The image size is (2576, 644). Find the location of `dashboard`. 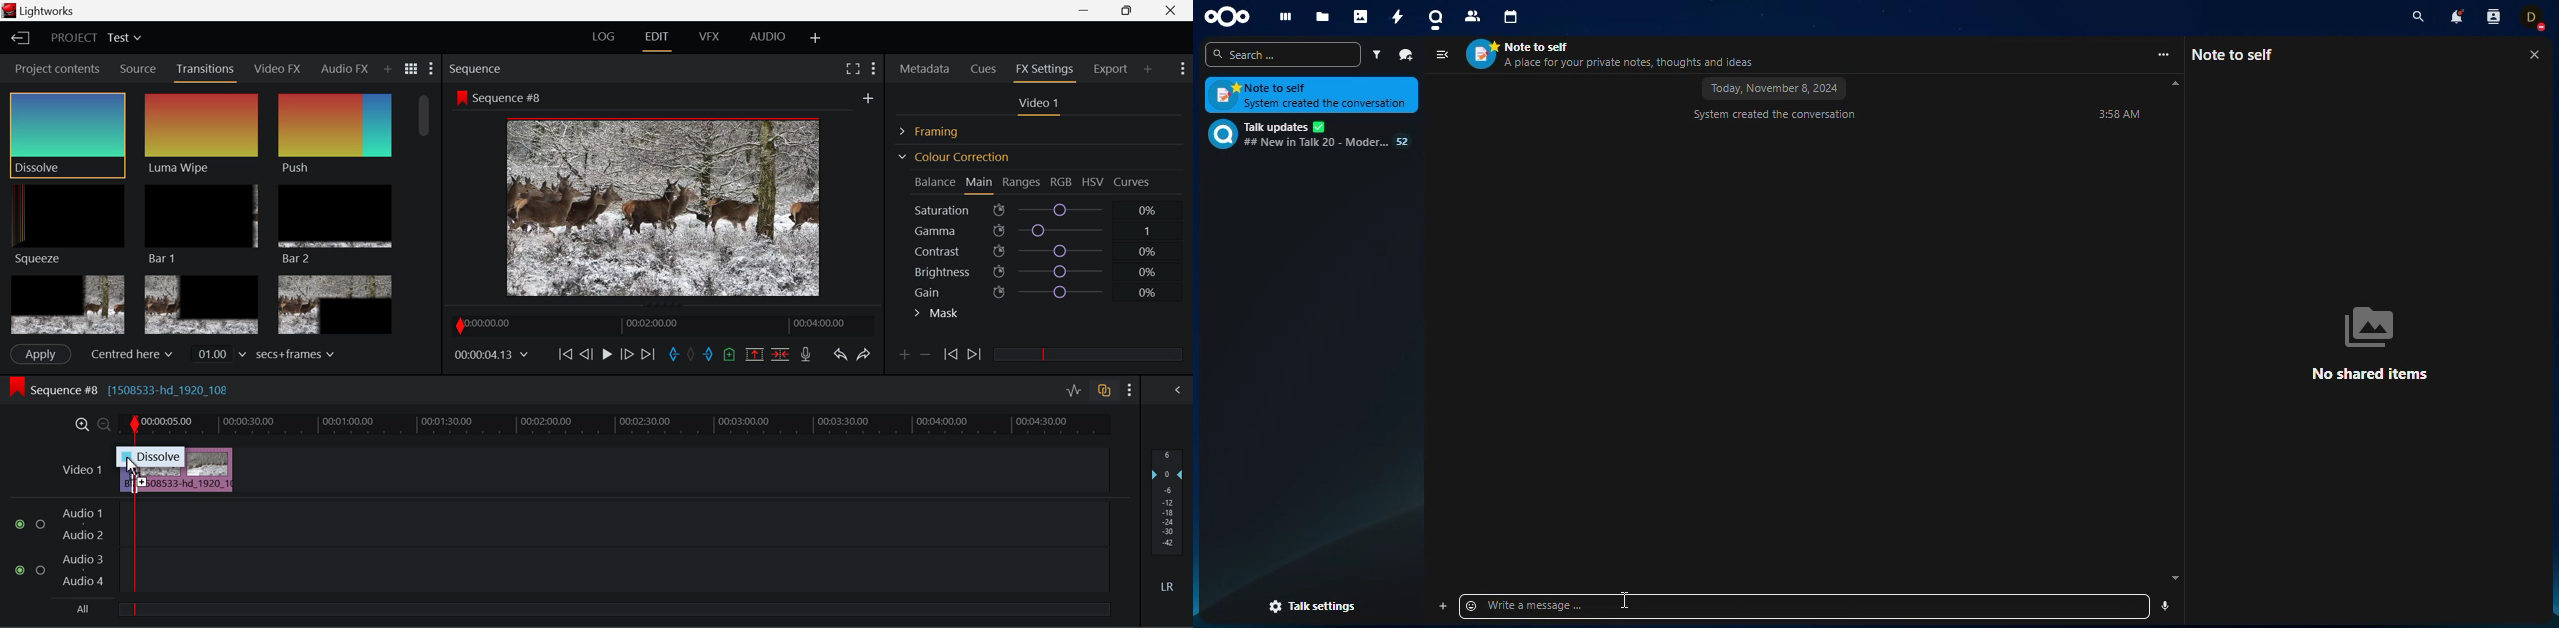

dashboard is located at coordinates (1286, 16).